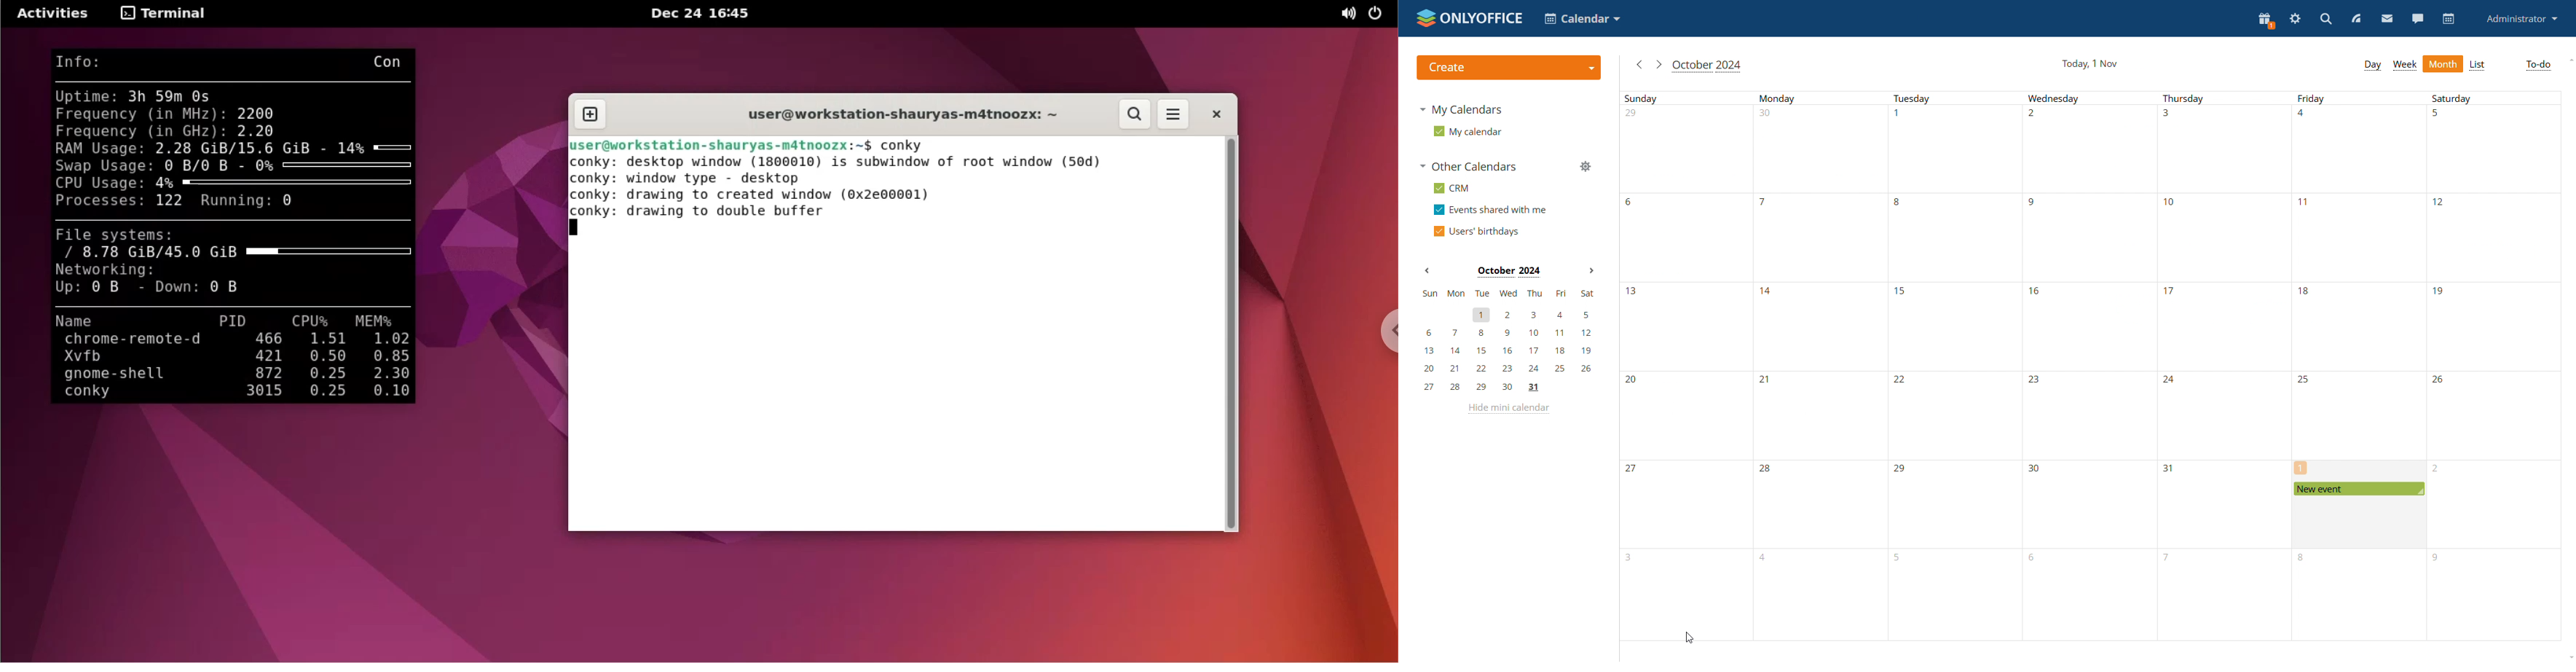 The width and height of the screenshot is (2576, 672). Describe the element at coordinates (1584, 20) in the screenshot. I see `select application` at that location.